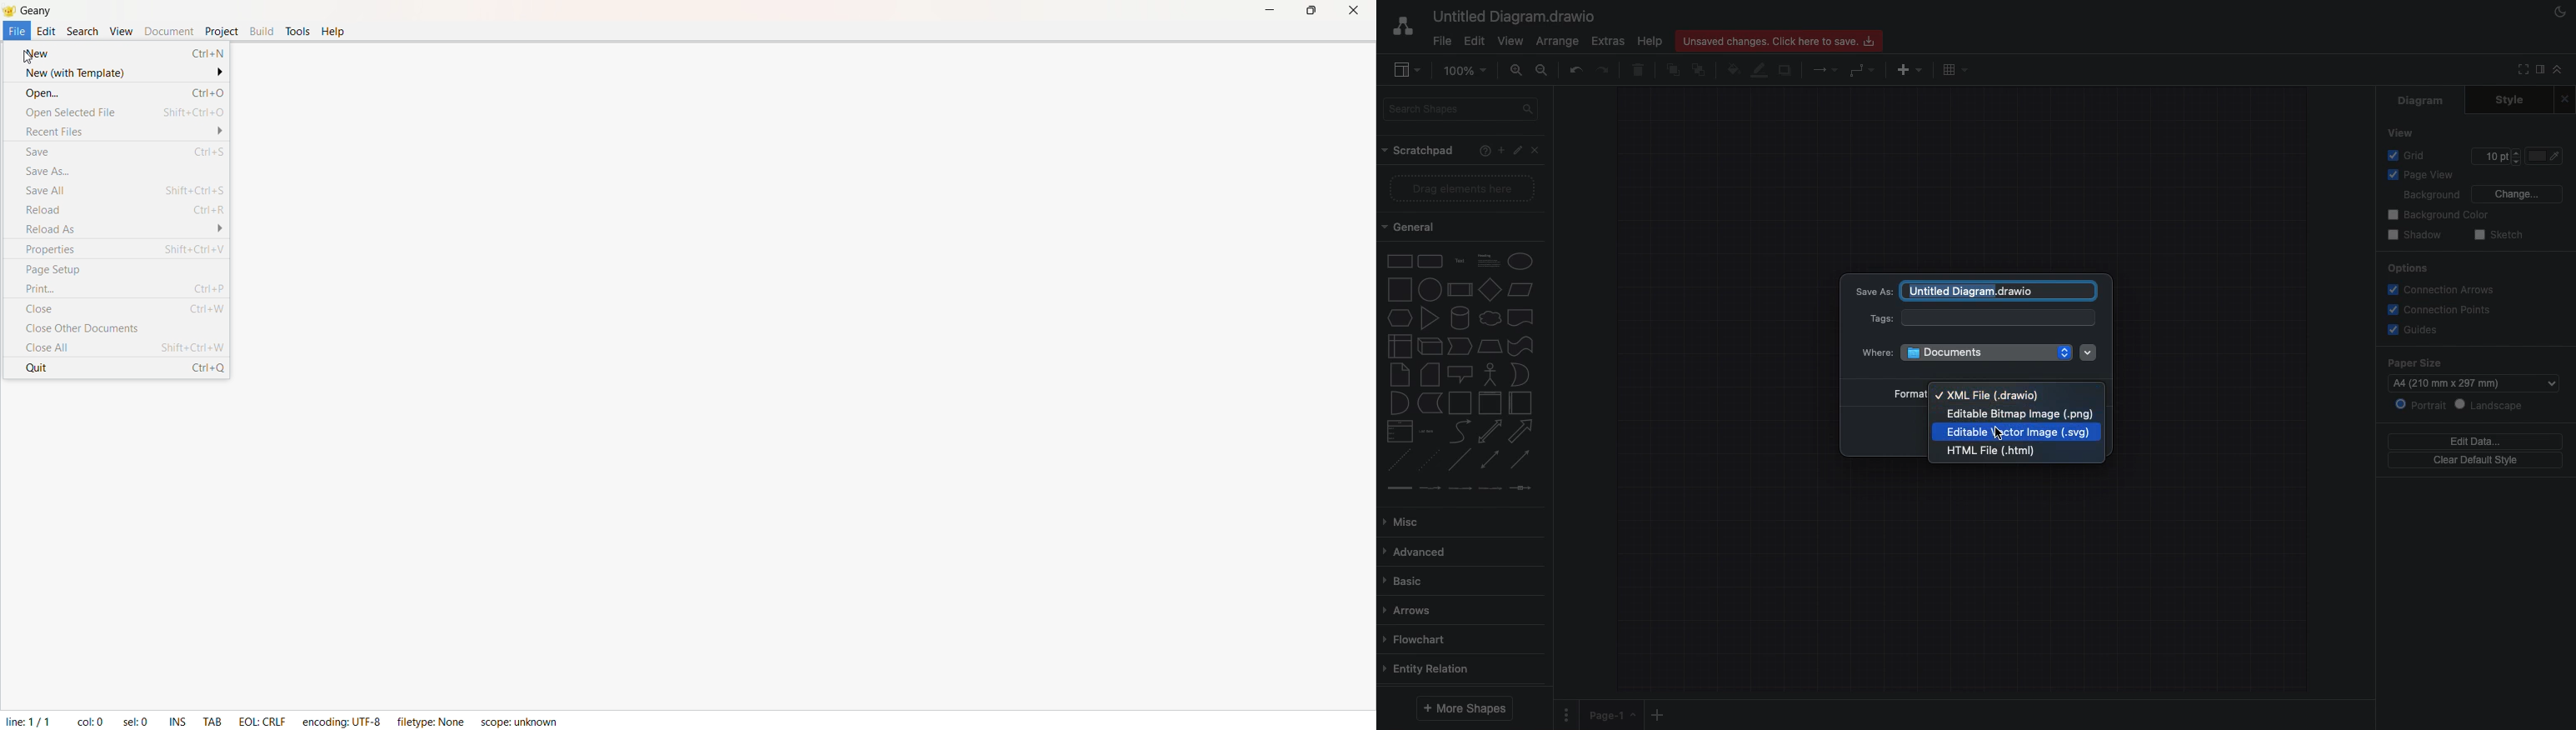 Image resolution: width=2576 pixels, height=756 pixels. Describe the element at coordinates (1469, 71) in the screenshot. I see `100%` at that location.